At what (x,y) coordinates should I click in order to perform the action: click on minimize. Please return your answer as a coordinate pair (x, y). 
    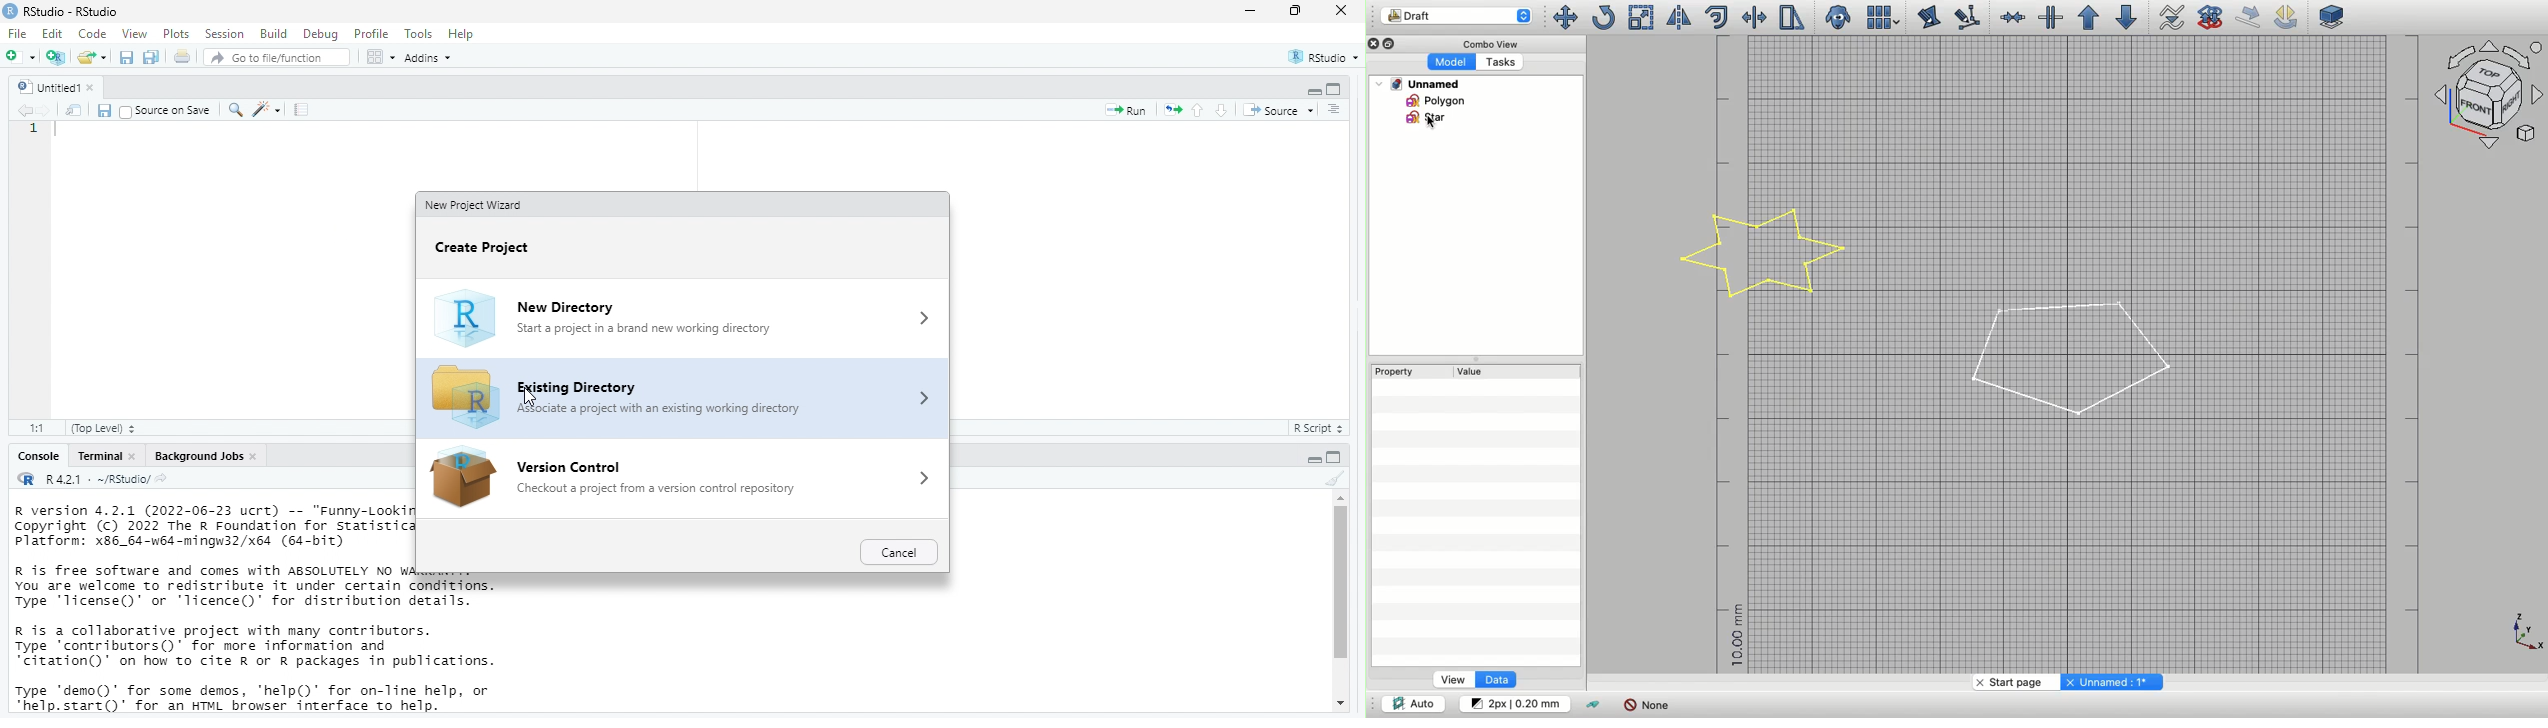
    Looking at the image, I should click on (1311, 88).